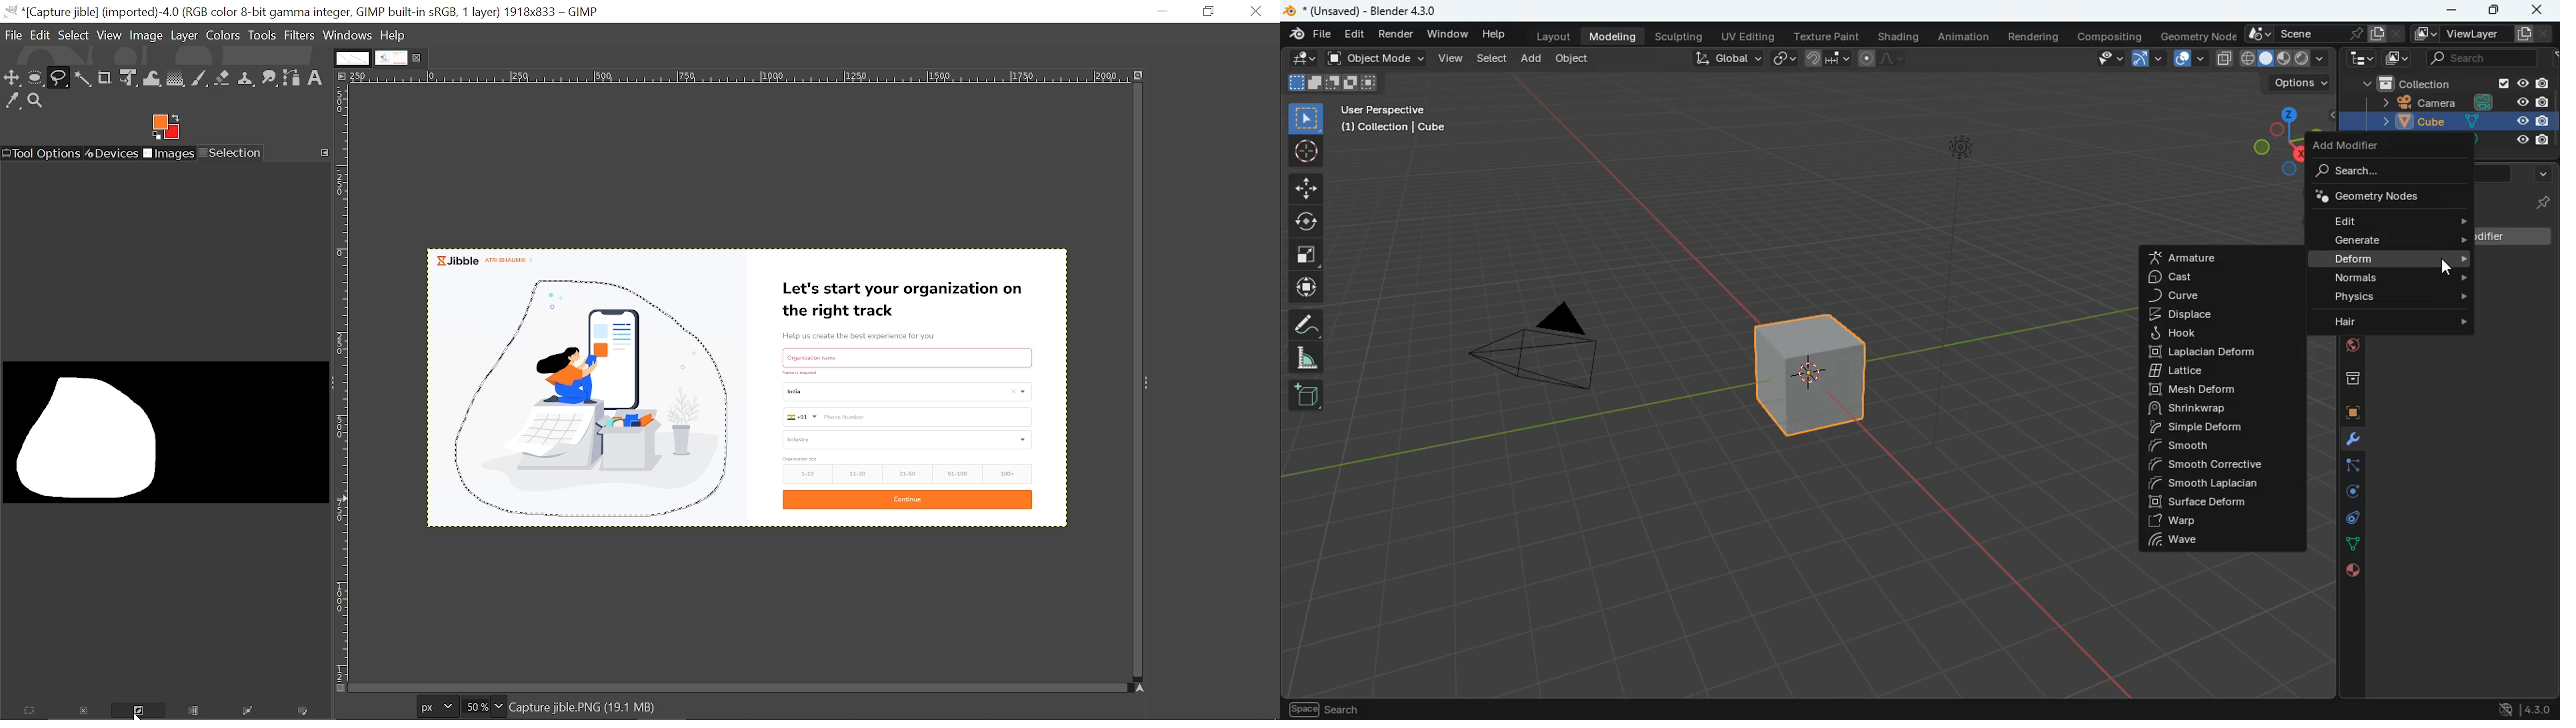  Describe the element at coordinates (134, 710) in the screenshot. I see `Cursor` at that location.